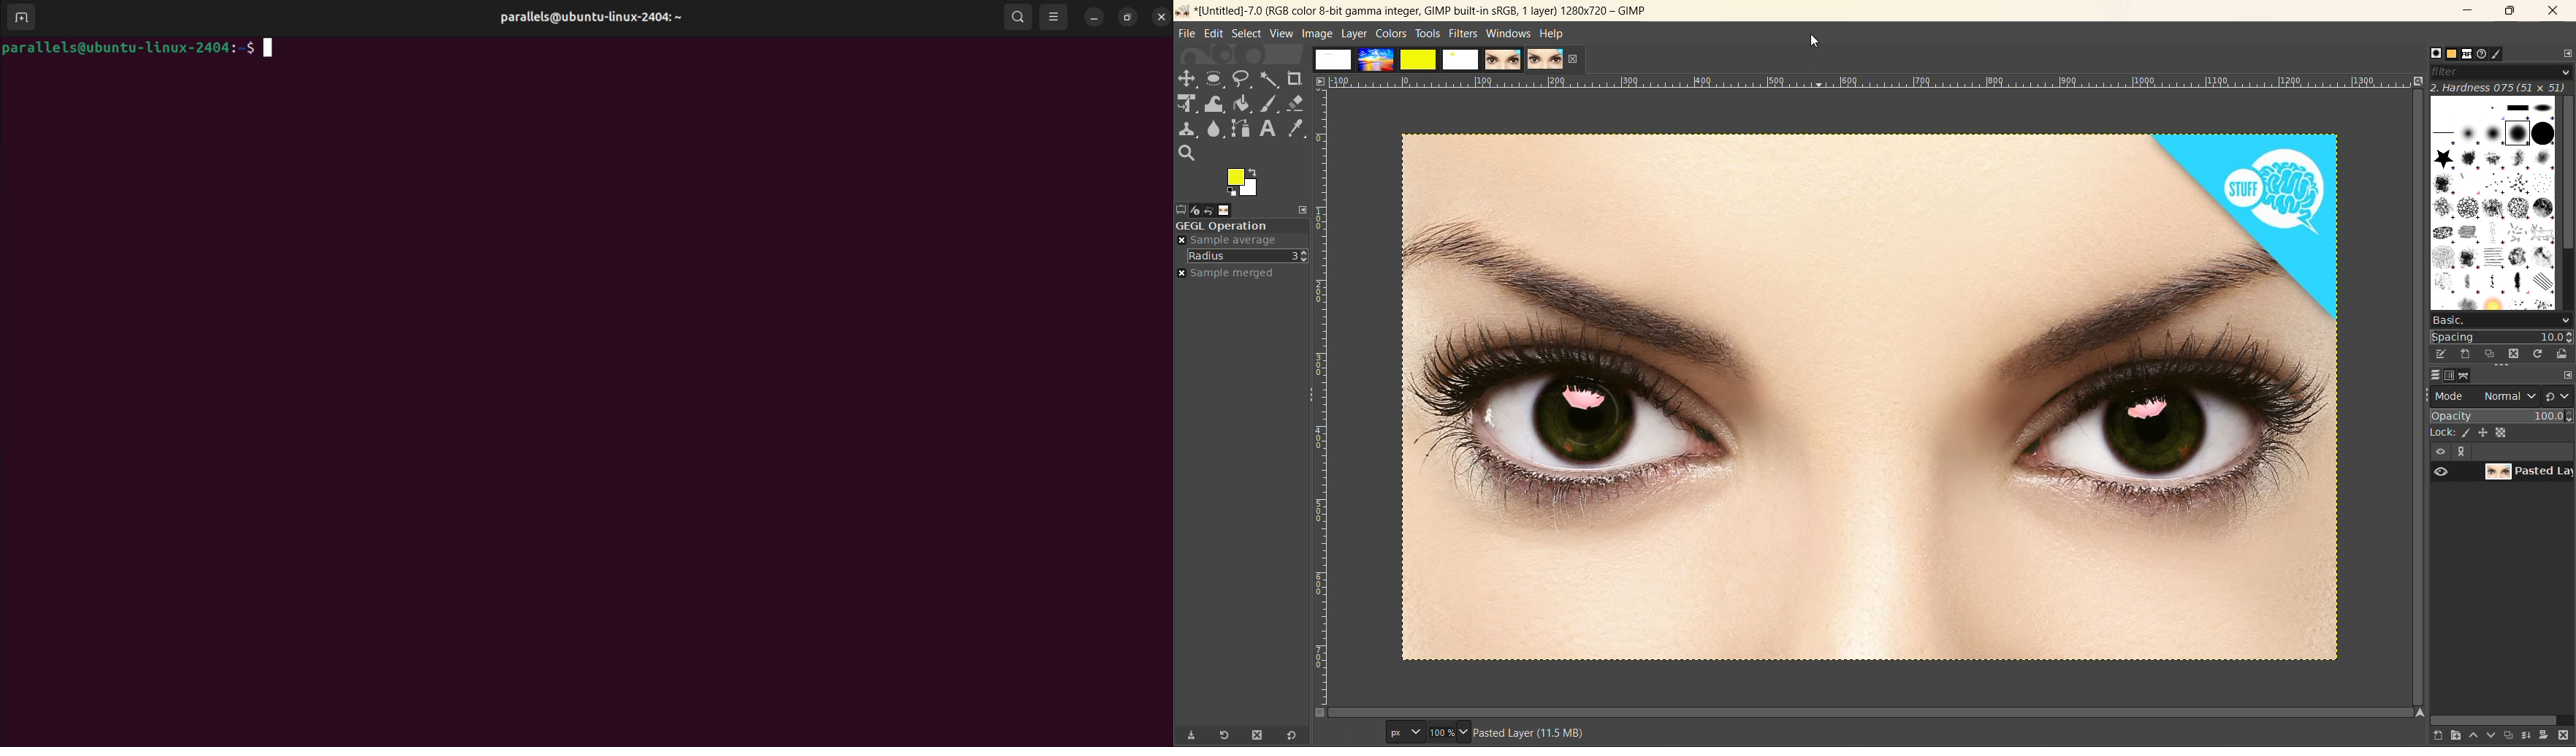 This screenshot has width=2576, height=756. What do you see at coordinates (1553, 34) in the screenshot?
I see `help` at bounding box center [1553, 34].